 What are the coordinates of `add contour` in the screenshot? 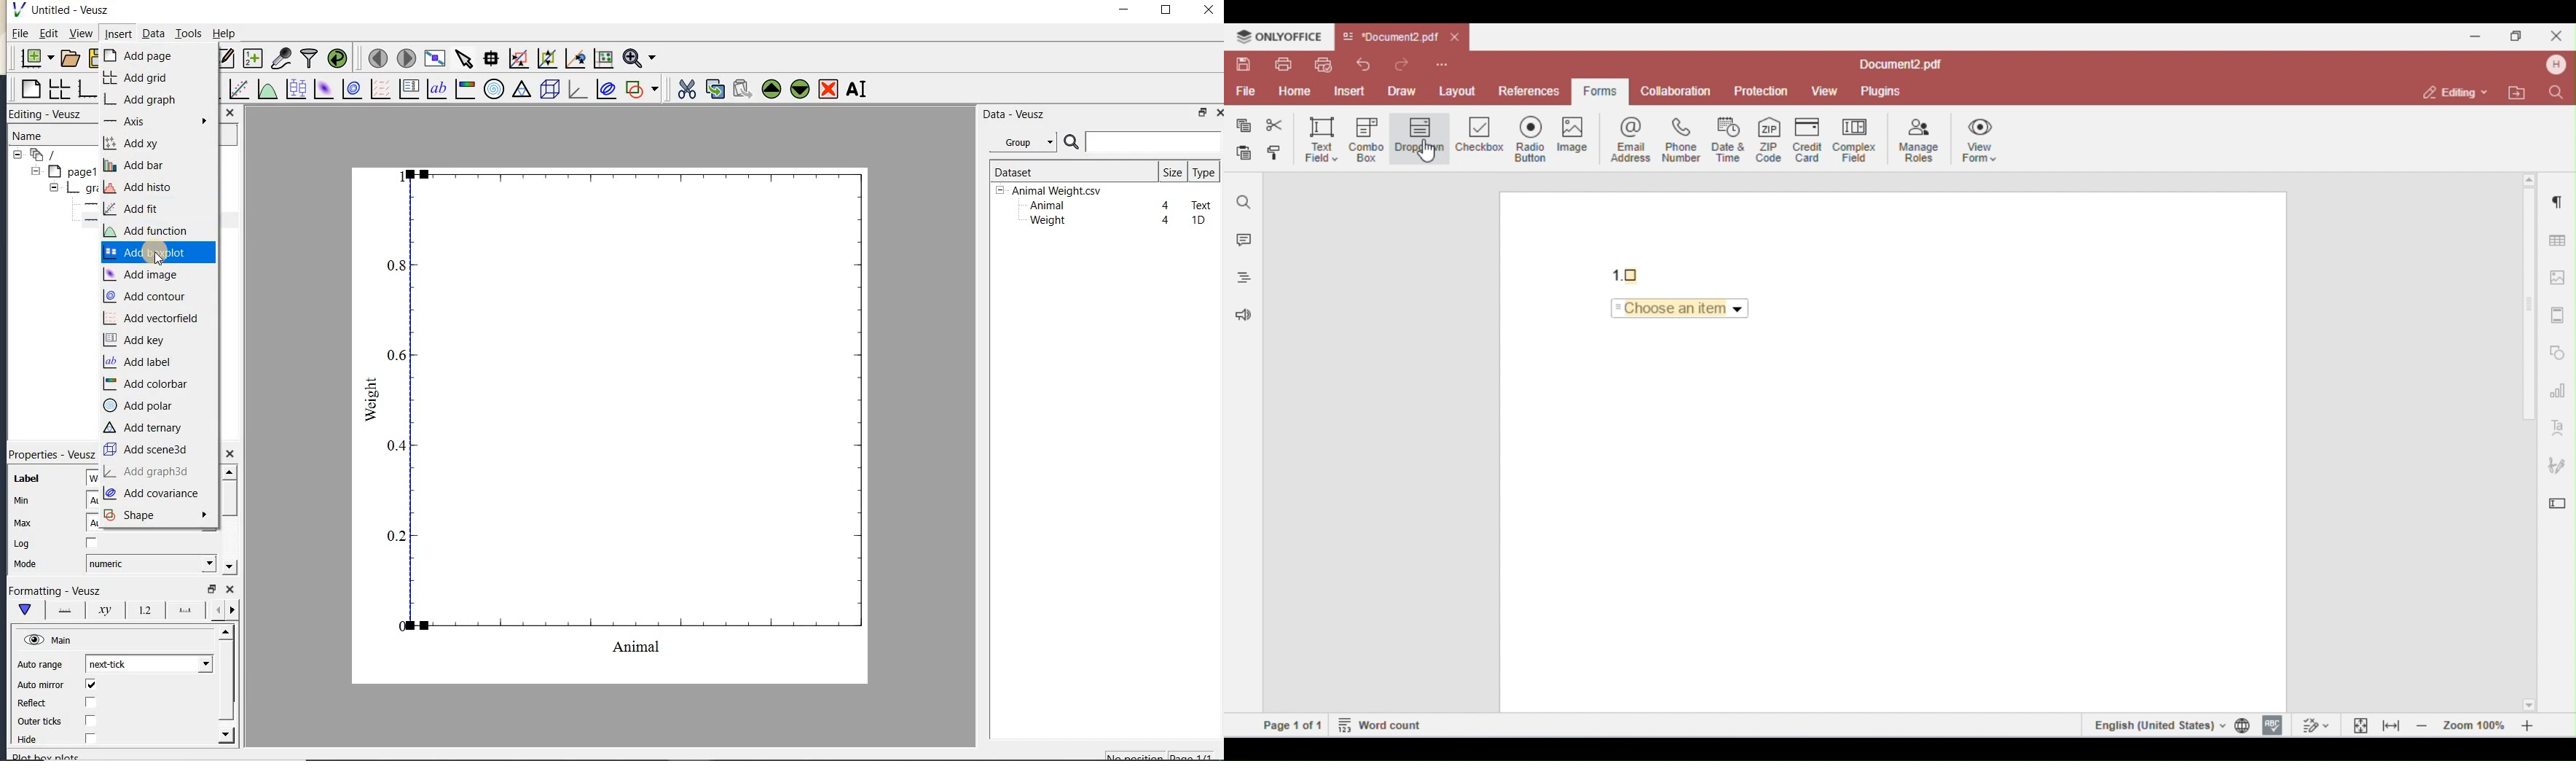 It's located at (151, 297).